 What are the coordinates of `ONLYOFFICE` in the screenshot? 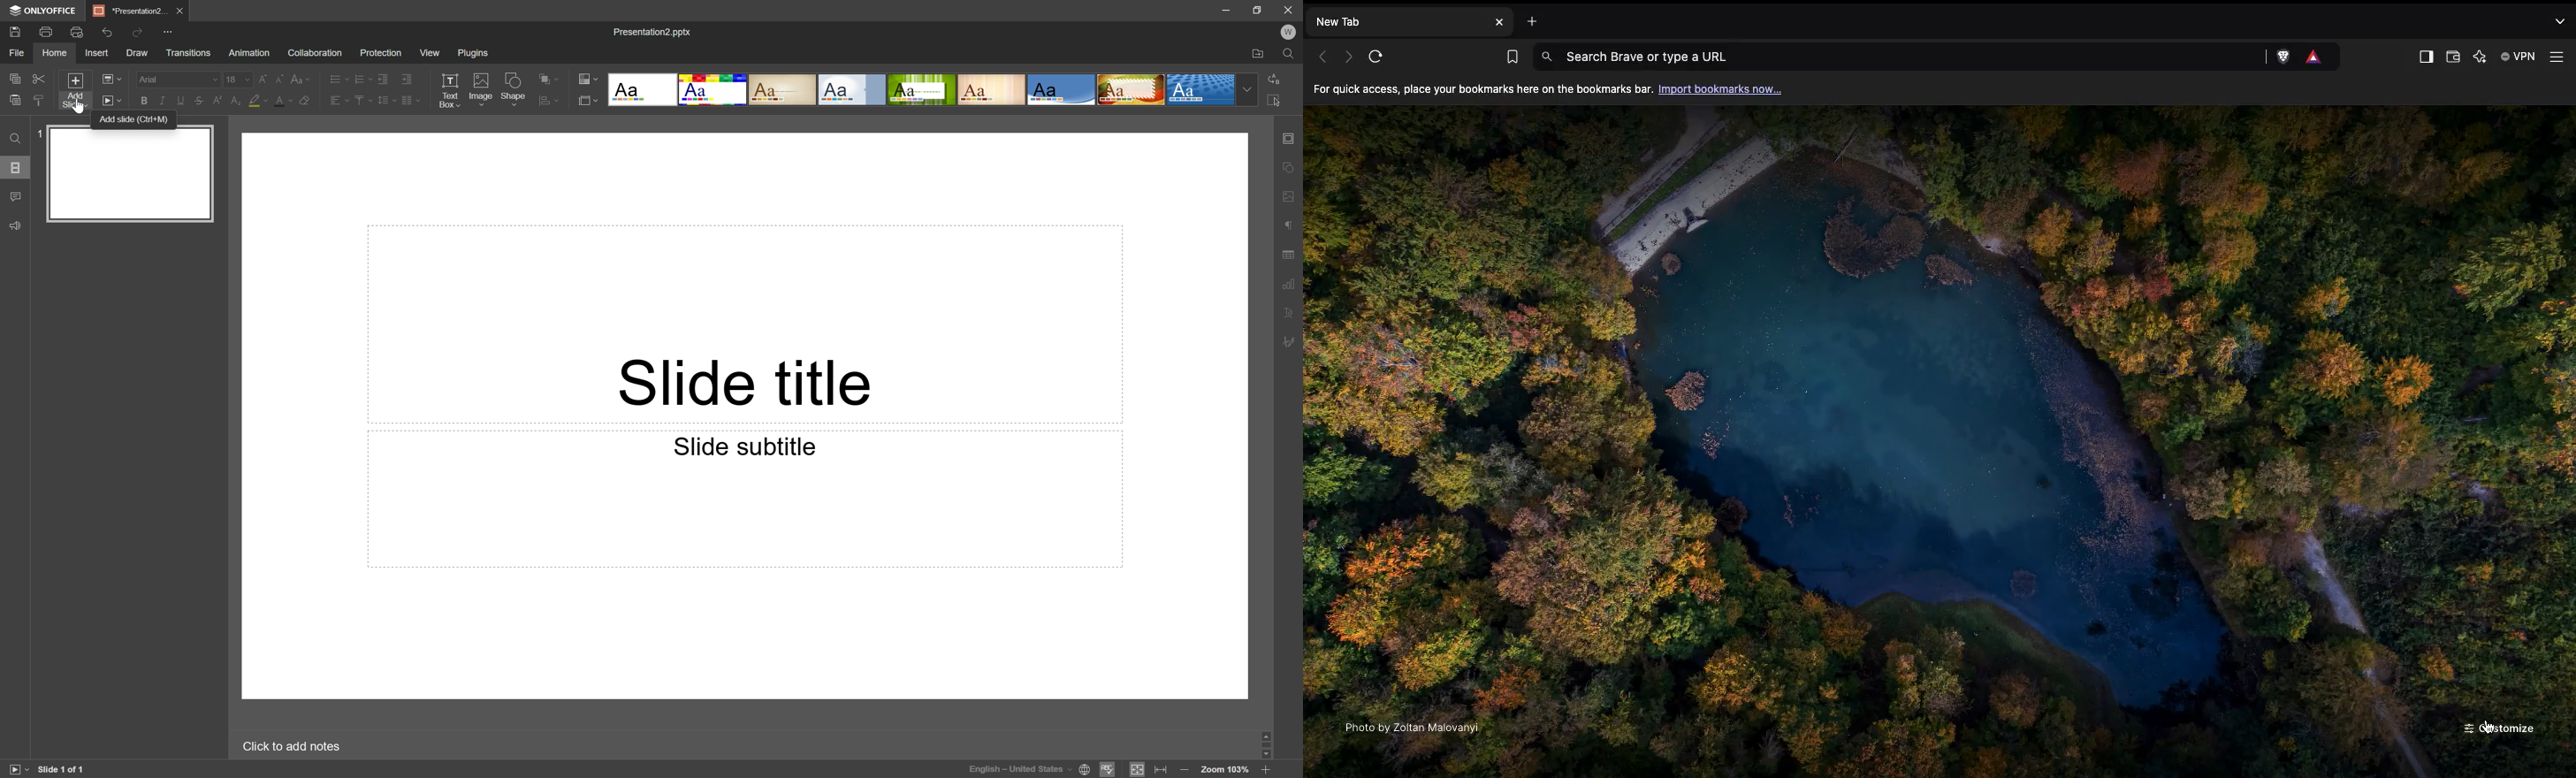 It's located at (45, 11).